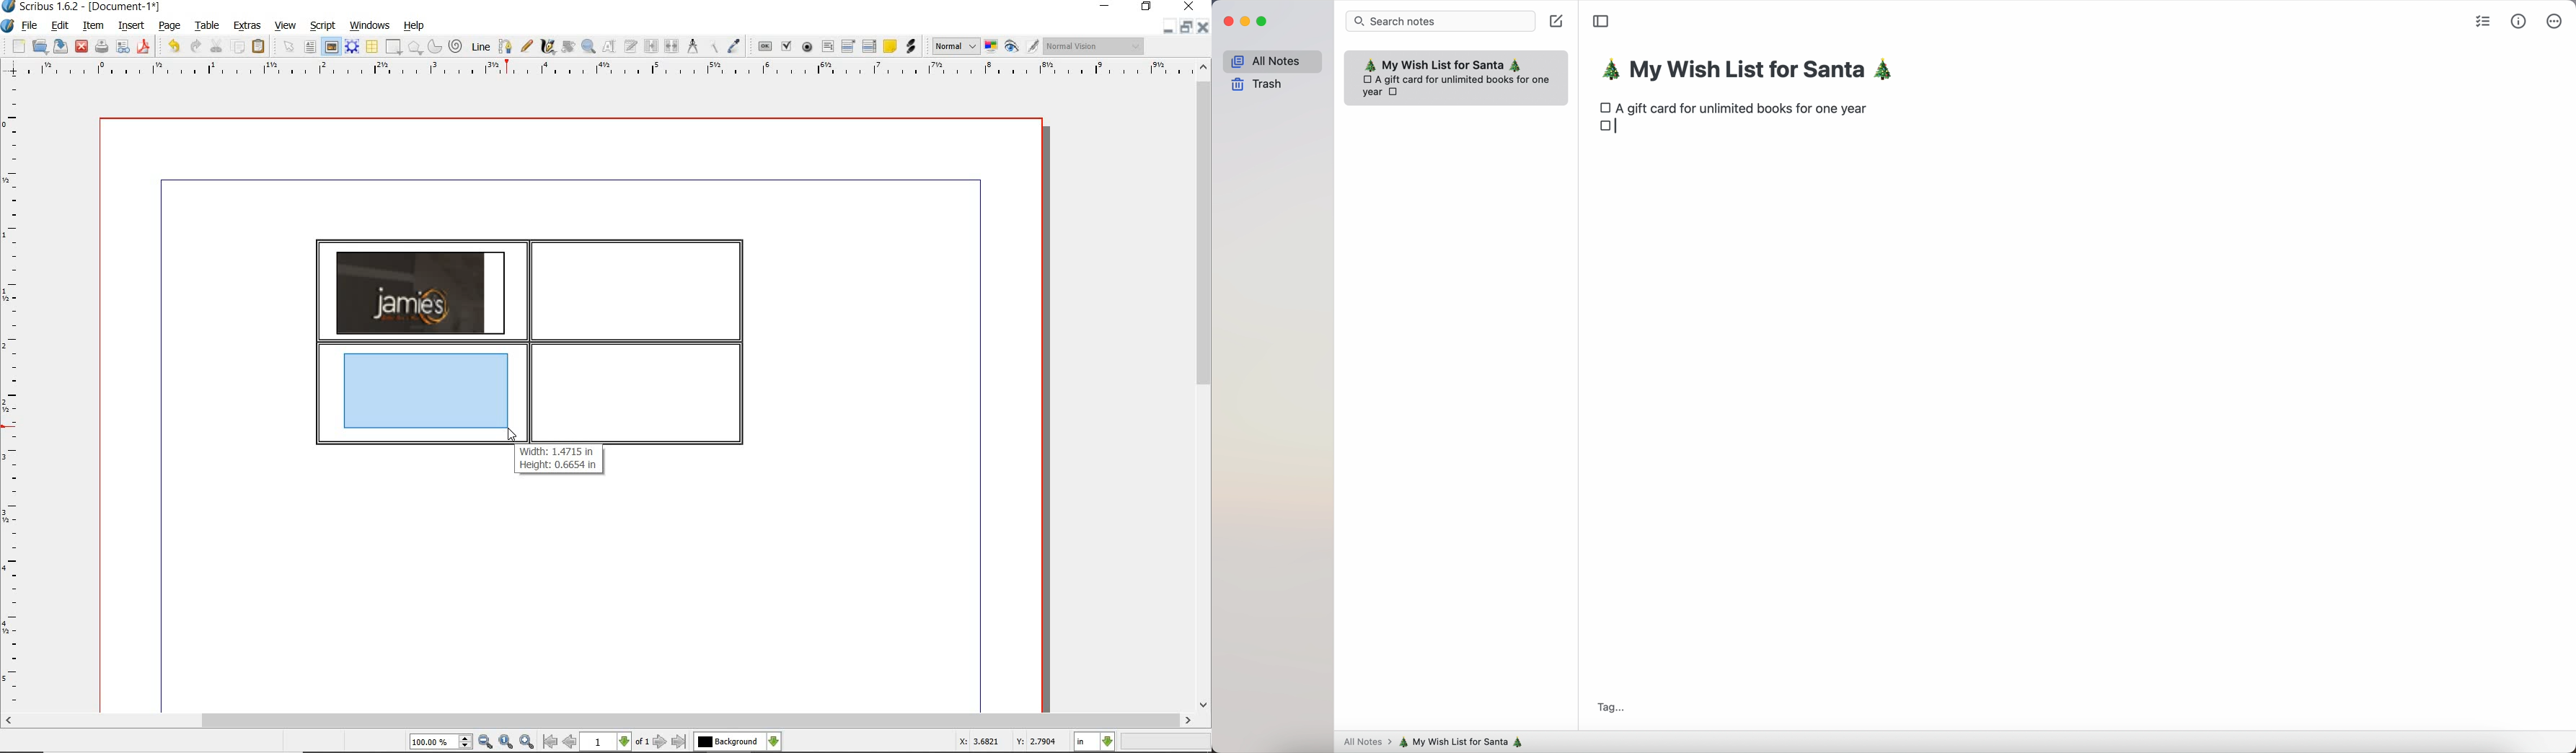 Image resolution: width=2576 pixels, height=756 pixels. What do you see at coordinates (992, 48) in the screenshot?
I see `toggle color management system` at bounding box center [992, 48].